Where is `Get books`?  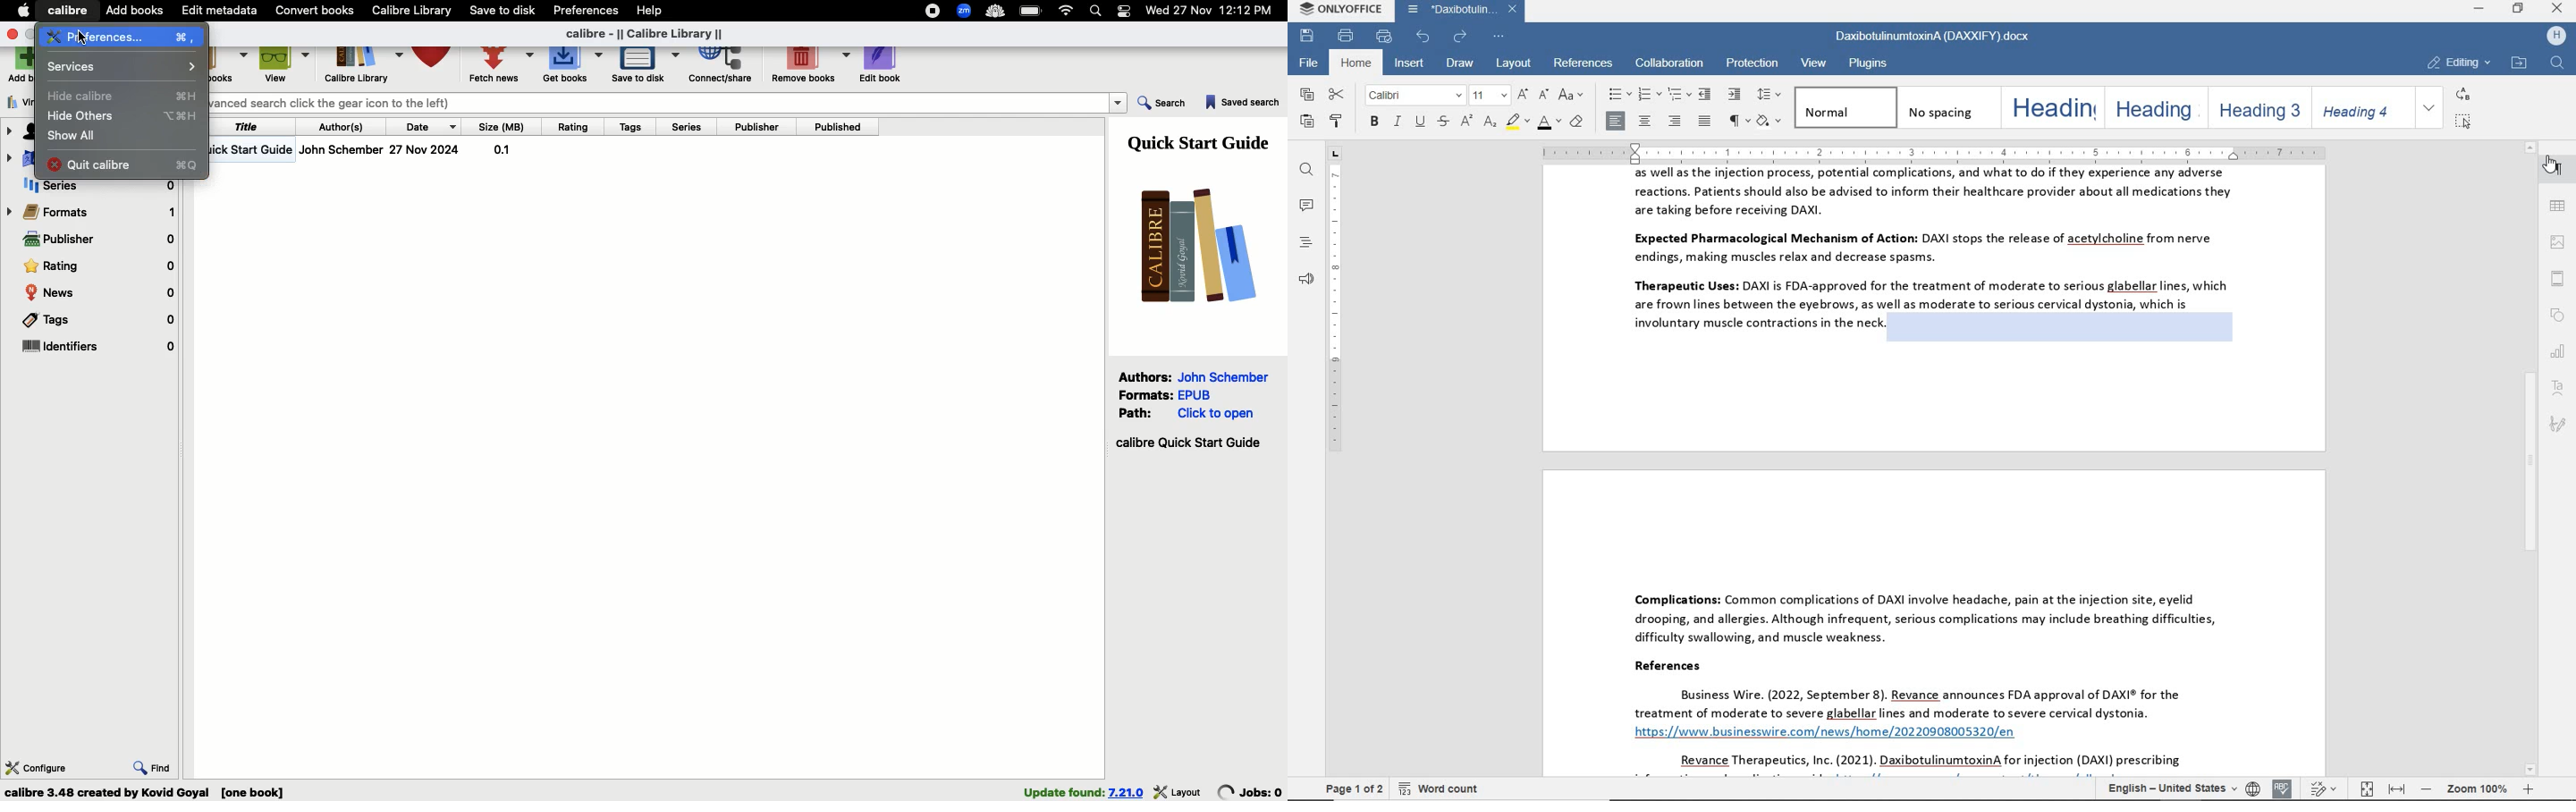
Get books is located at coordinates (575, 67).